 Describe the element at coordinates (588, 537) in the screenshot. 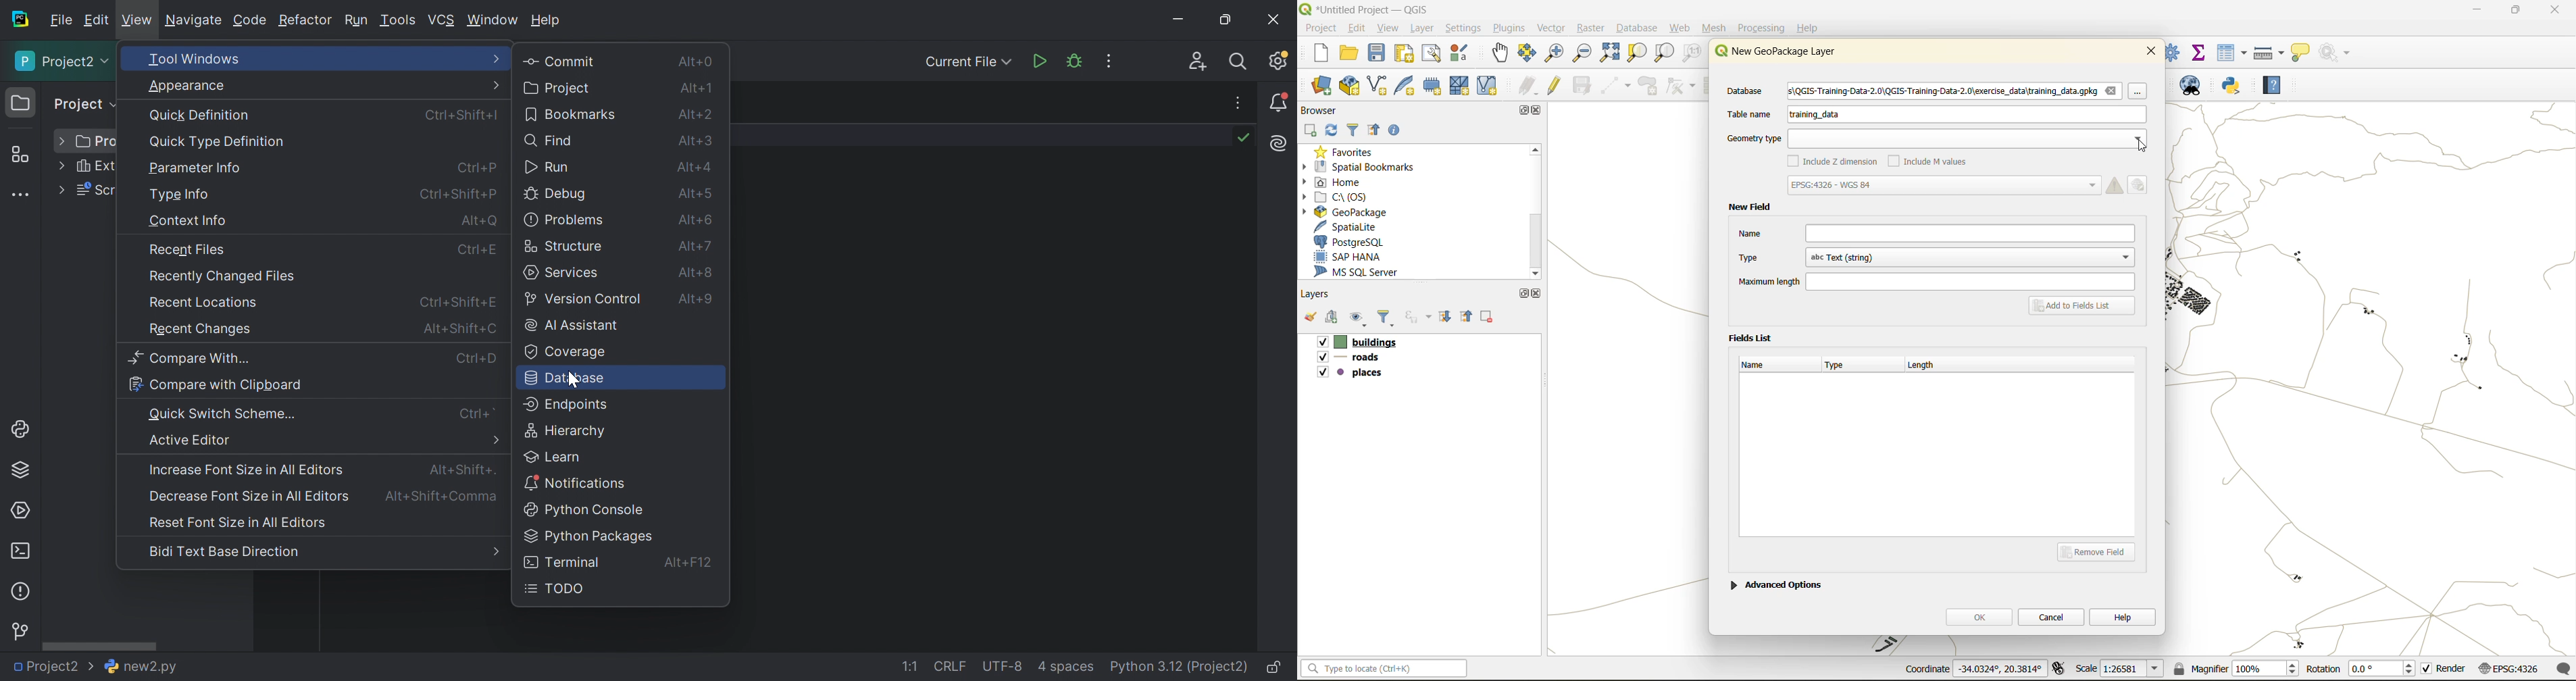

I see `Python packages` at that location.